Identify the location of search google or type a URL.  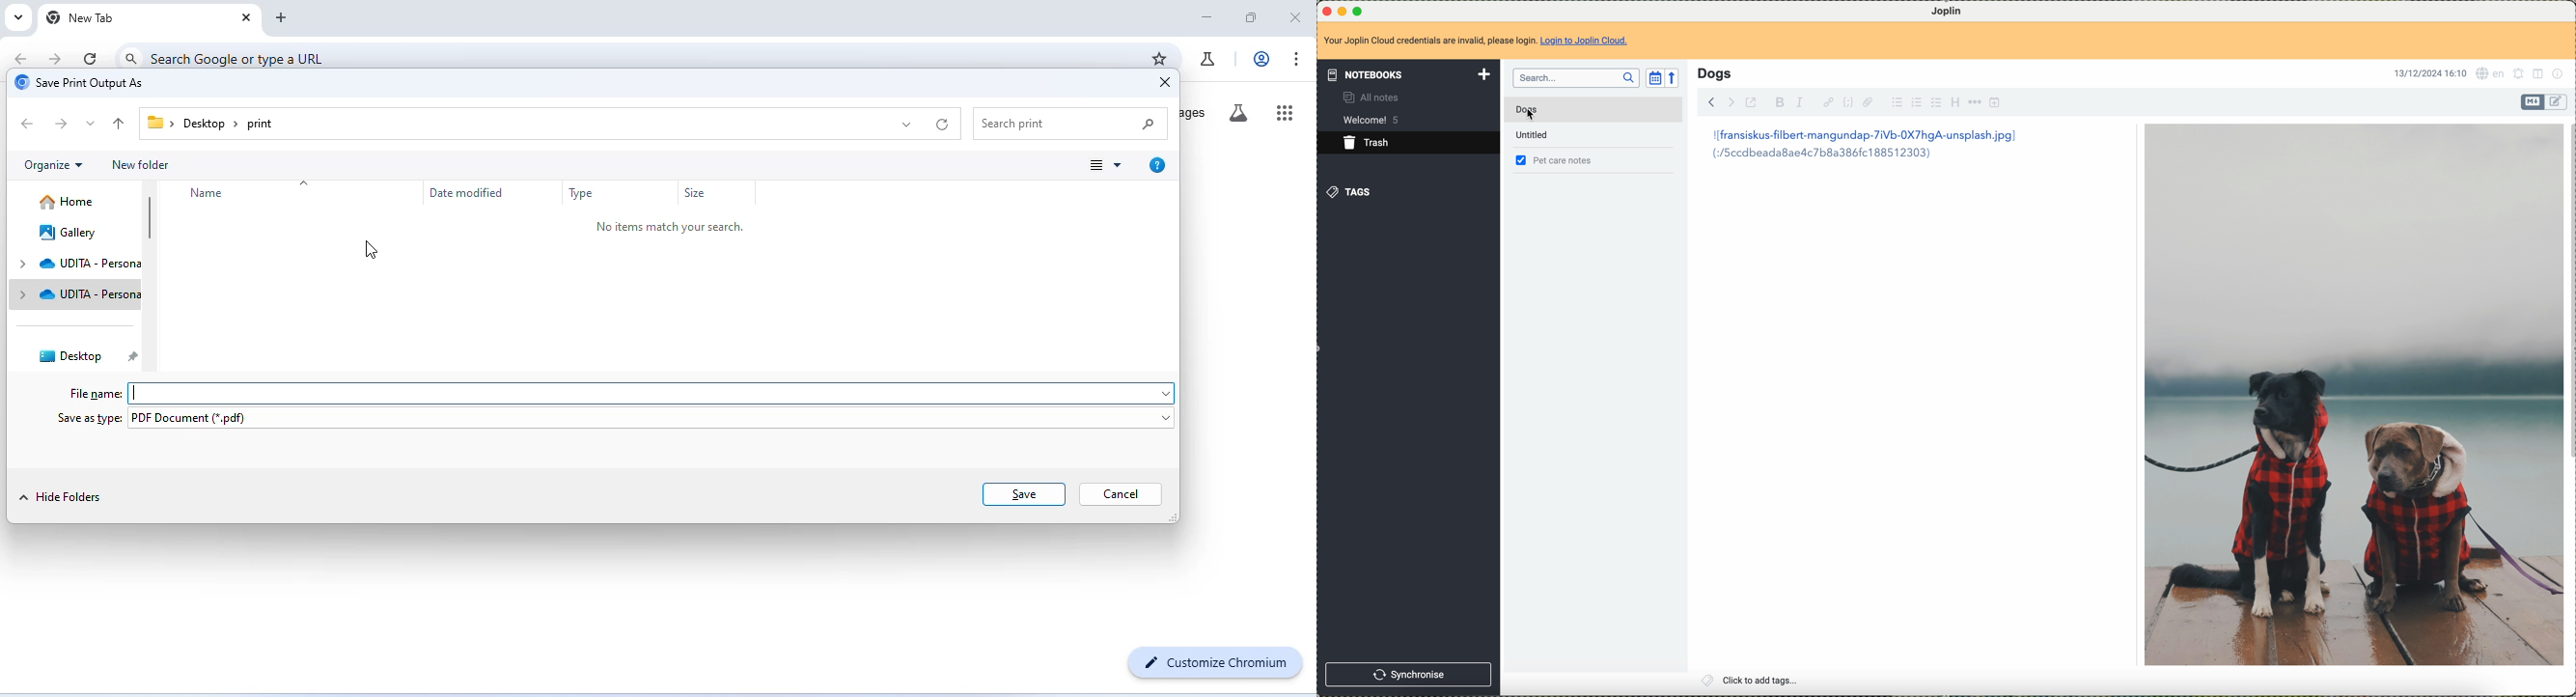
(240, 59).